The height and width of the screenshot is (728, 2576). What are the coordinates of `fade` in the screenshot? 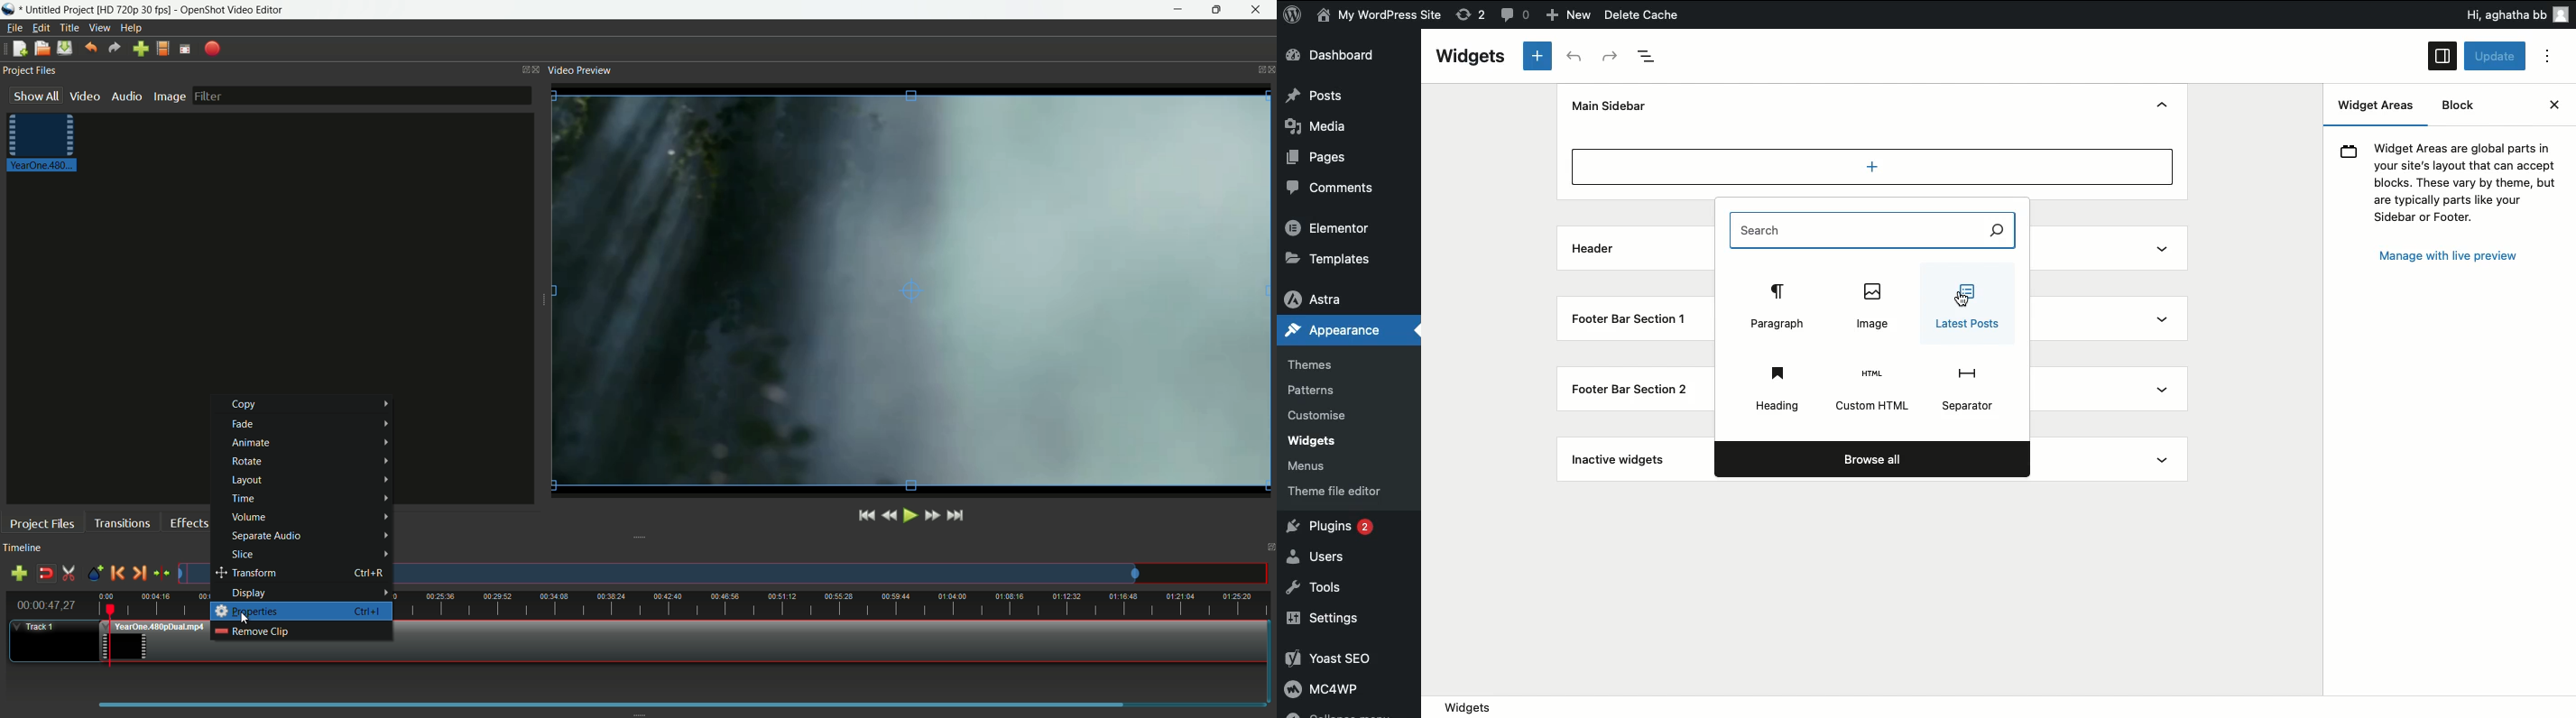 It's located at (313, 425).